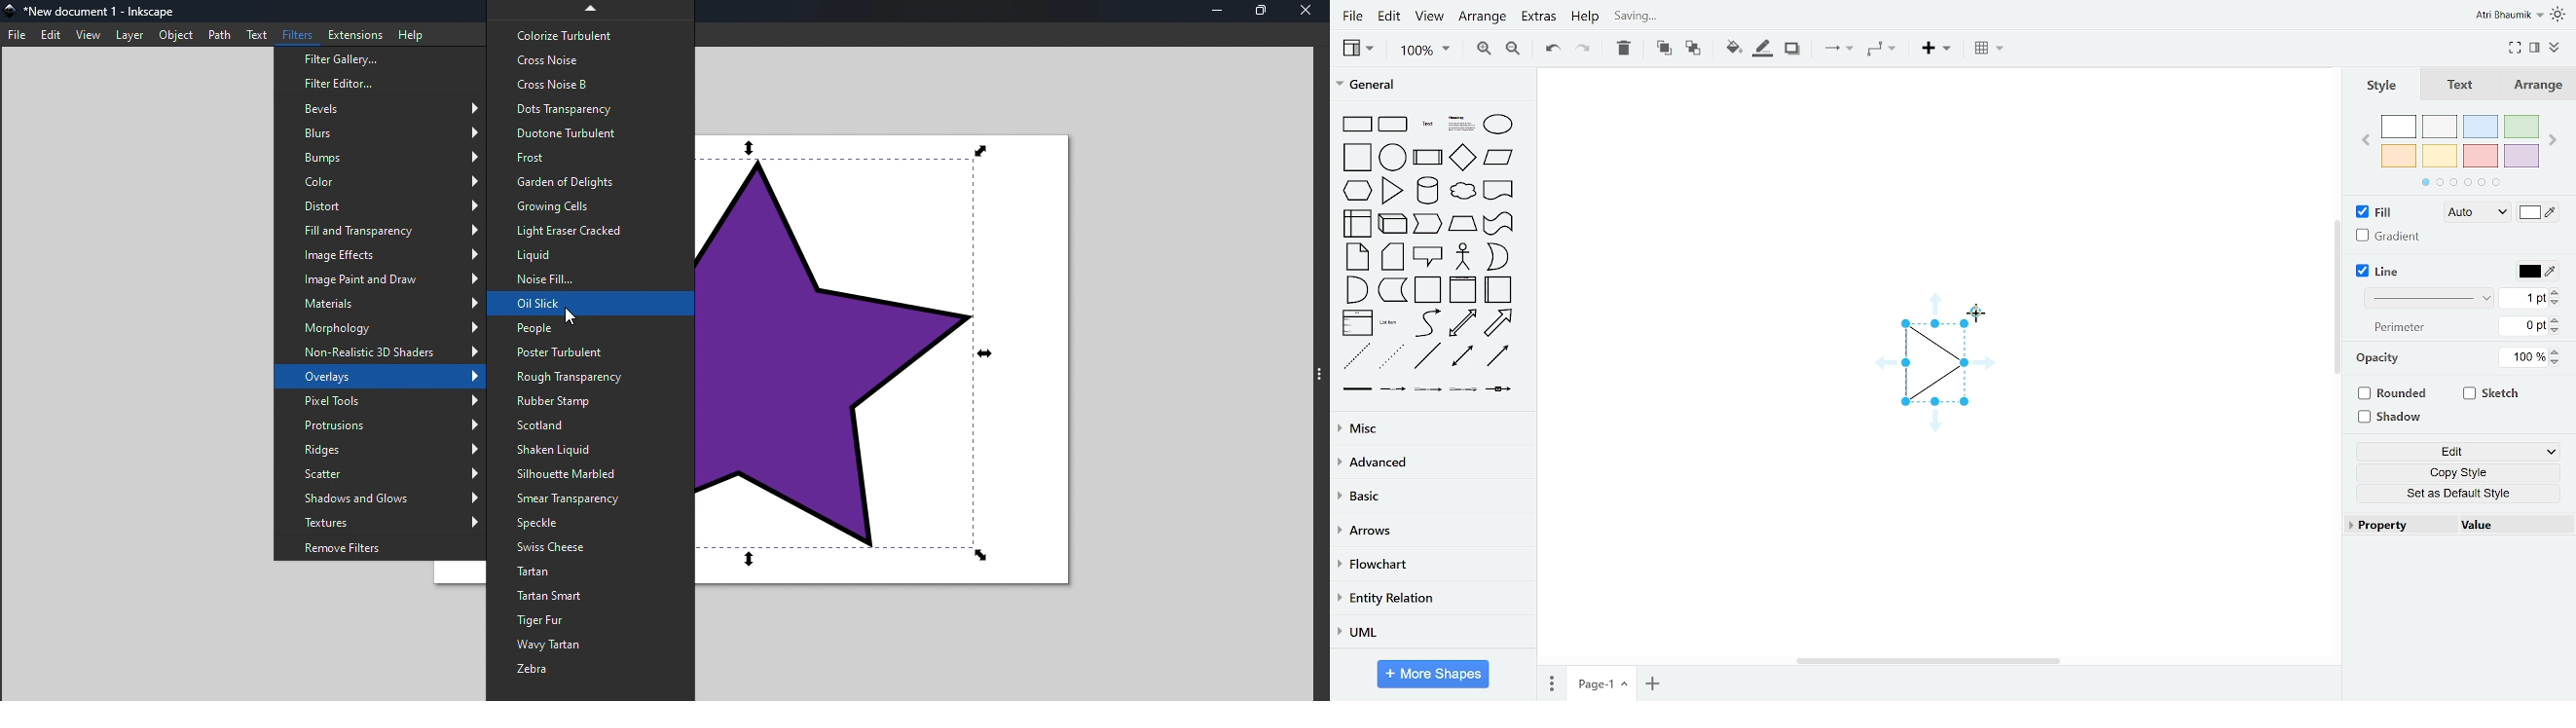  What do you see at coordinates (1584, 49) in the screenshot?
I see `redo` at bounding box center [1584, 49].